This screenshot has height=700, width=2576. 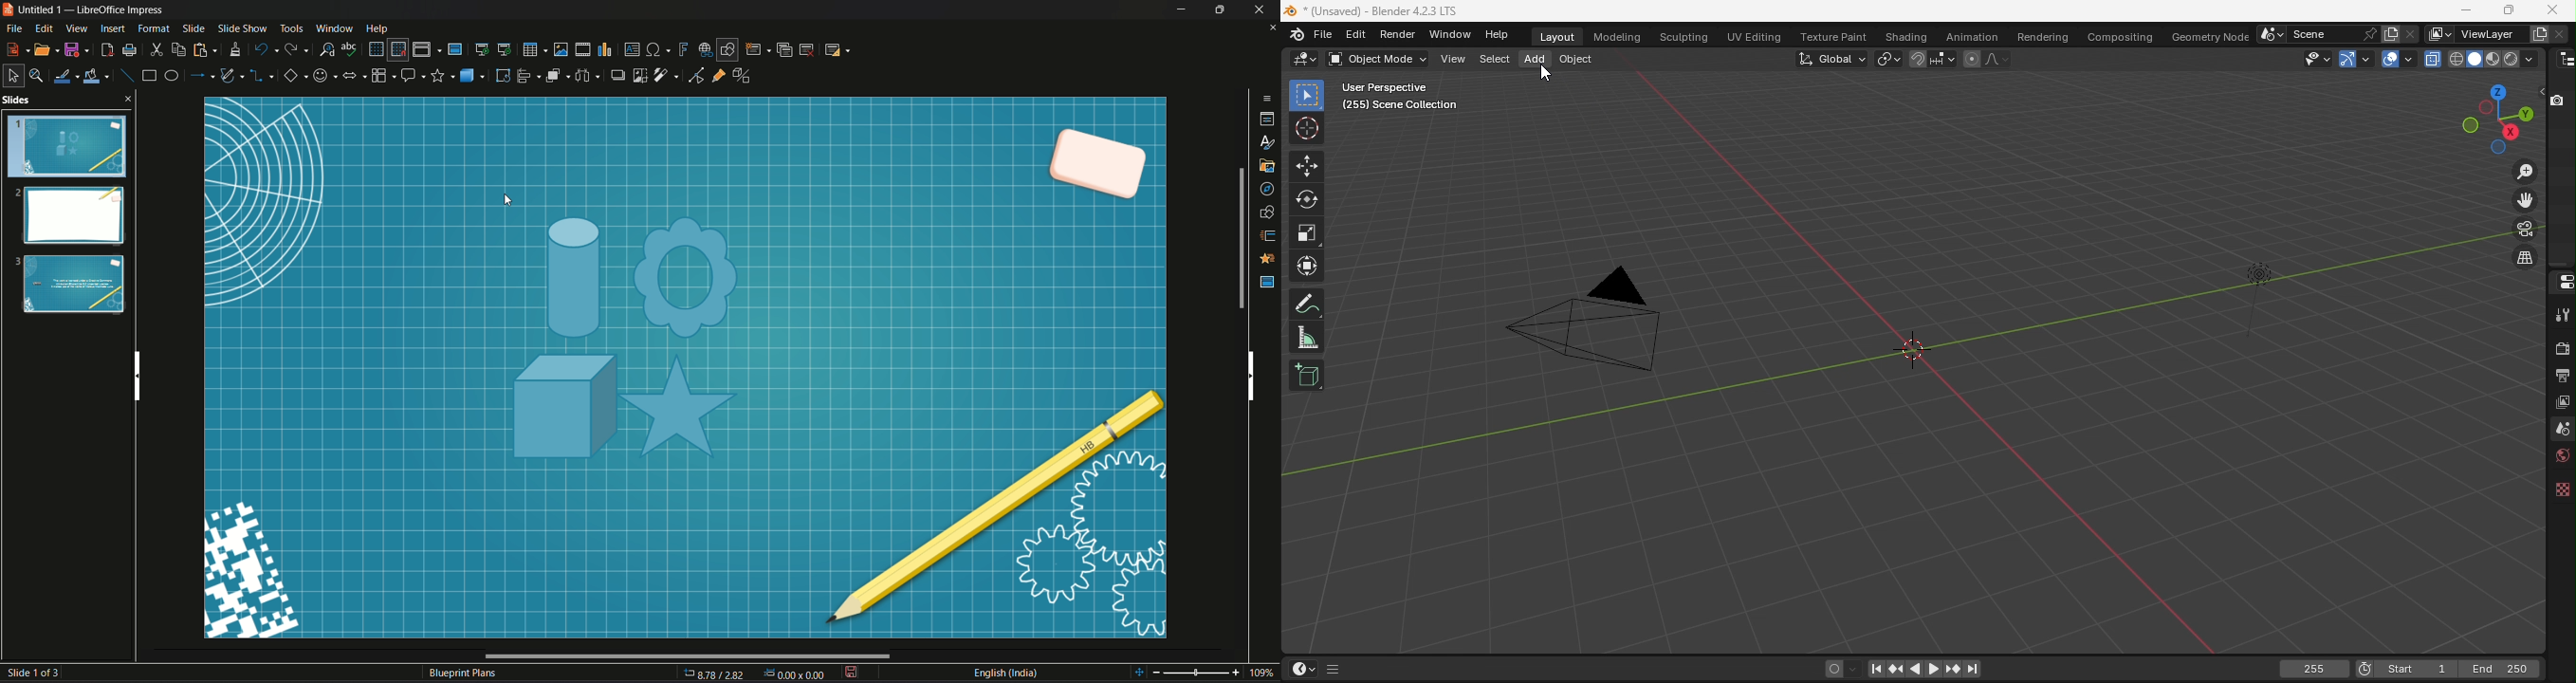 I want to click on Blender icon, so click(x=1297, y=34).